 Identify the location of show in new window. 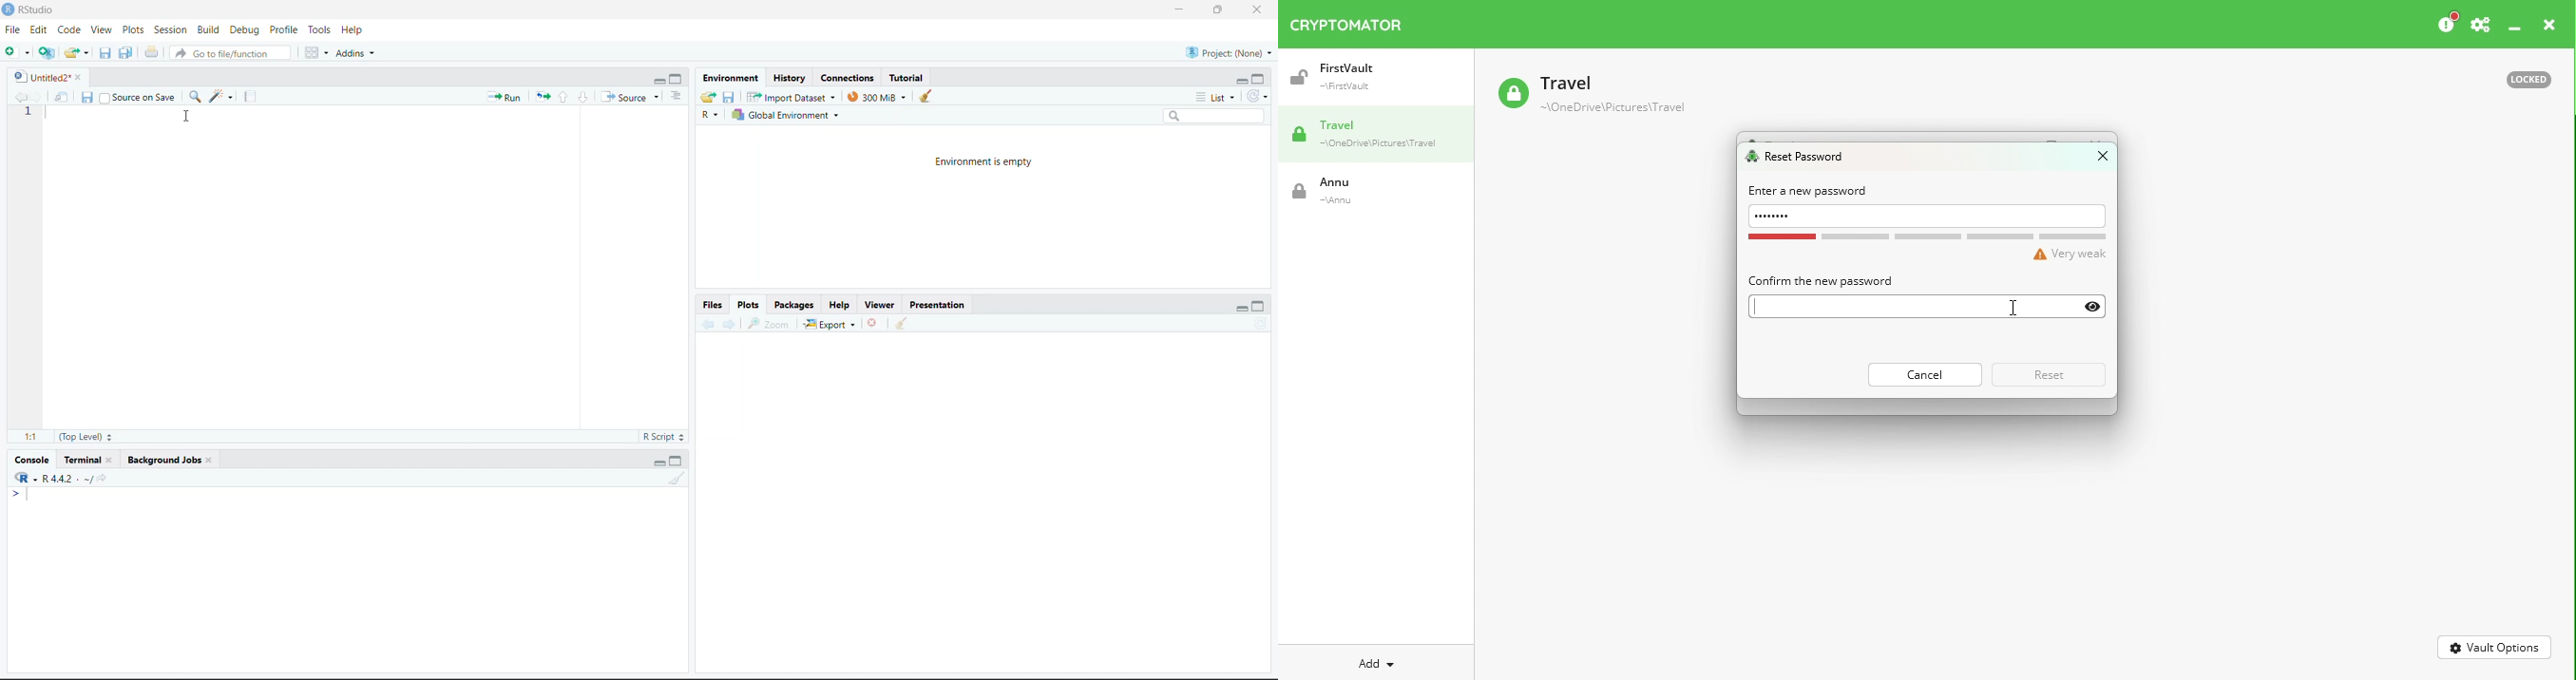
(63, 96).